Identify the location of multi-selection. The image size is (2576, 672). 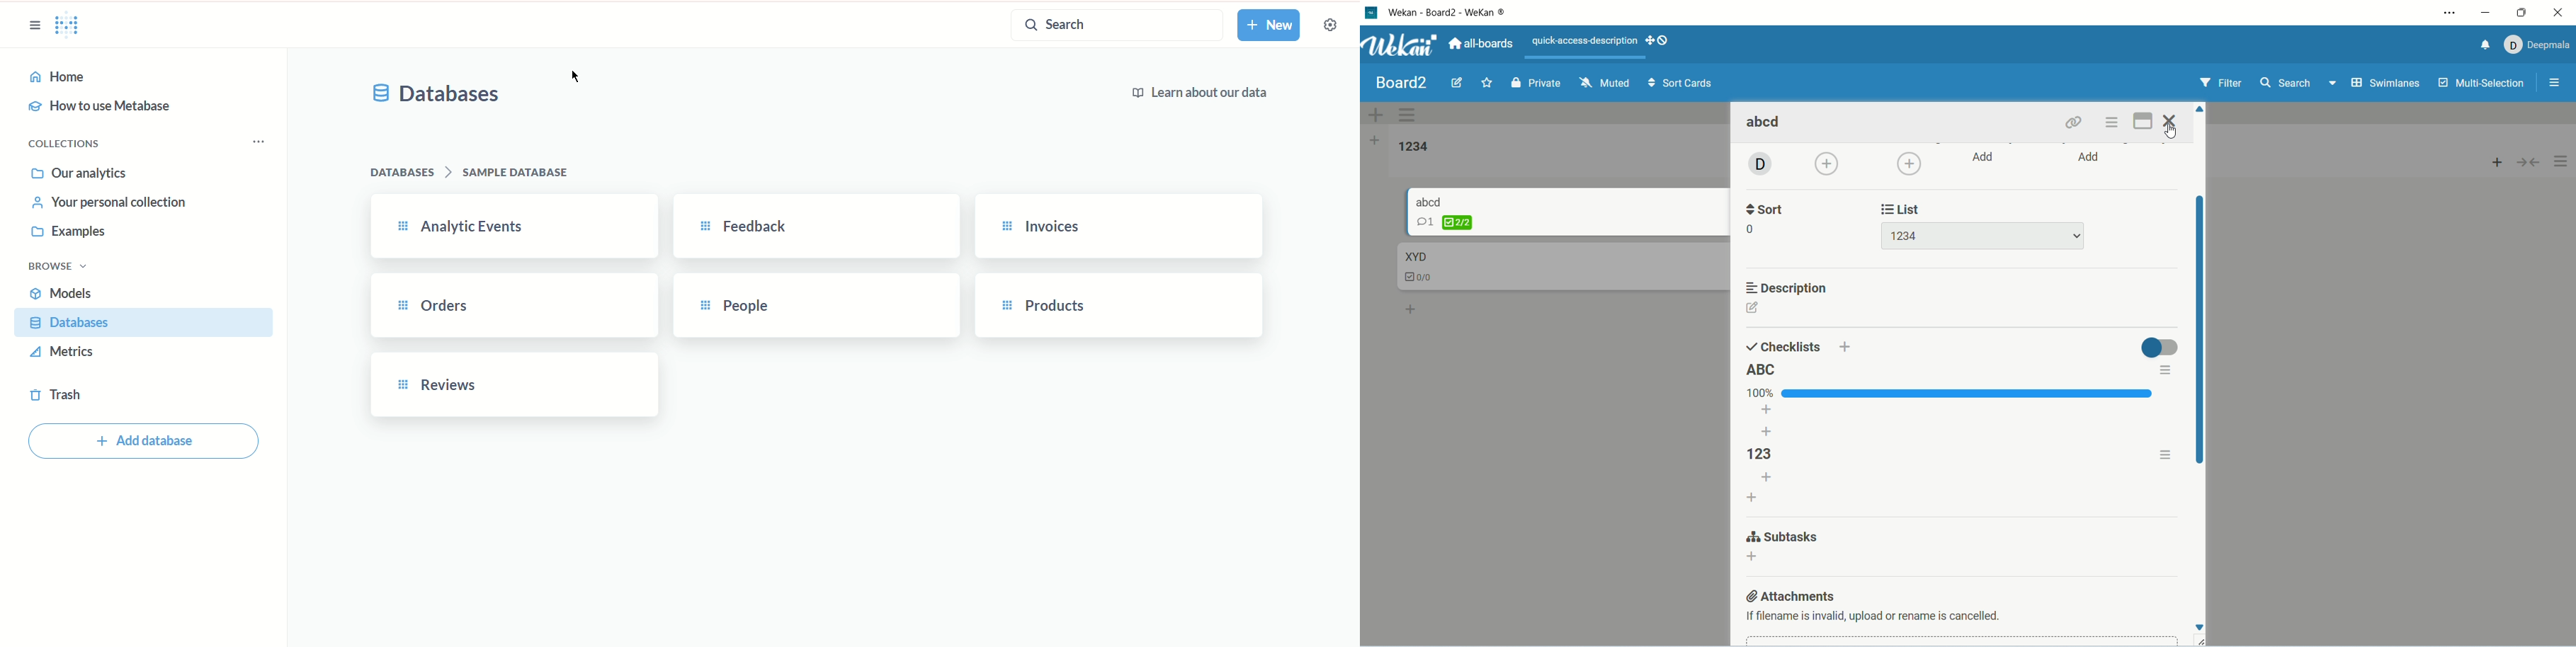
(2483, 85).